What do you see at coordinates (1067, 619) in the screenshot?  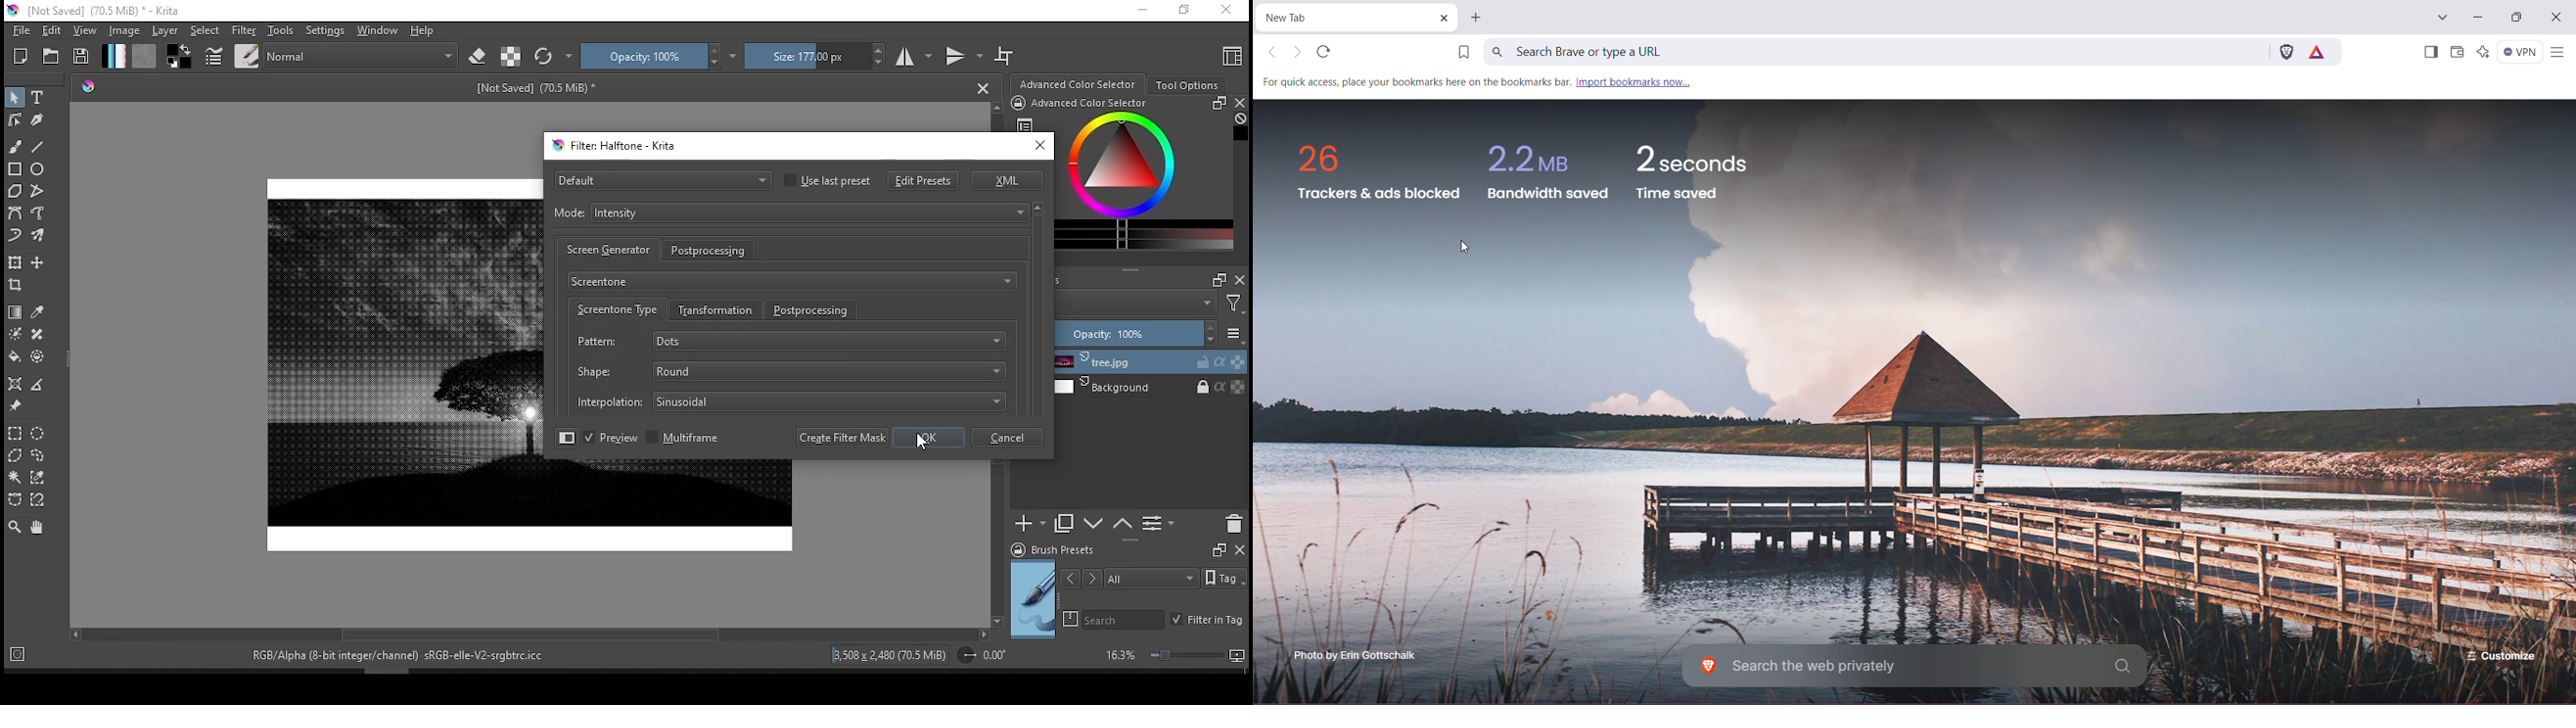 I see `search` at bounding box center [1067, 619].